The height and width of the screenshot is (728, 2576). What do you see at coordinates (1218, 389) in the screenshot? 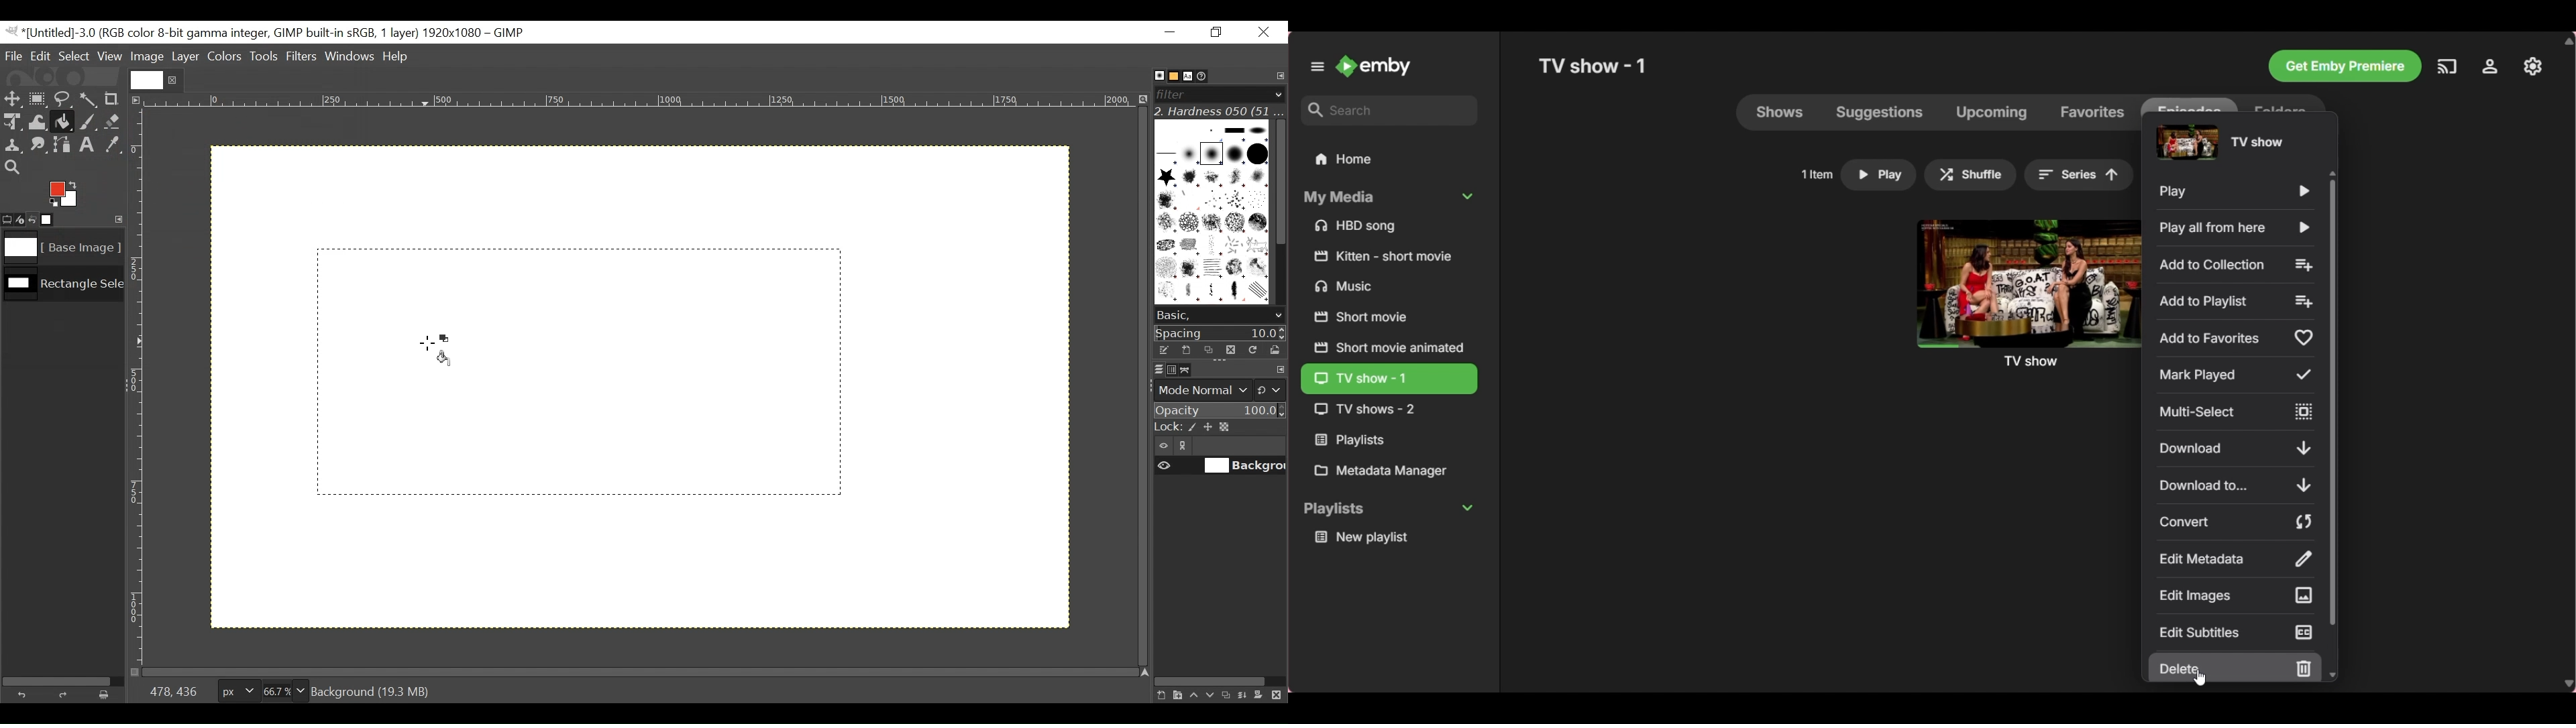
I see `mode normal` at bounding box center [1218, 389].